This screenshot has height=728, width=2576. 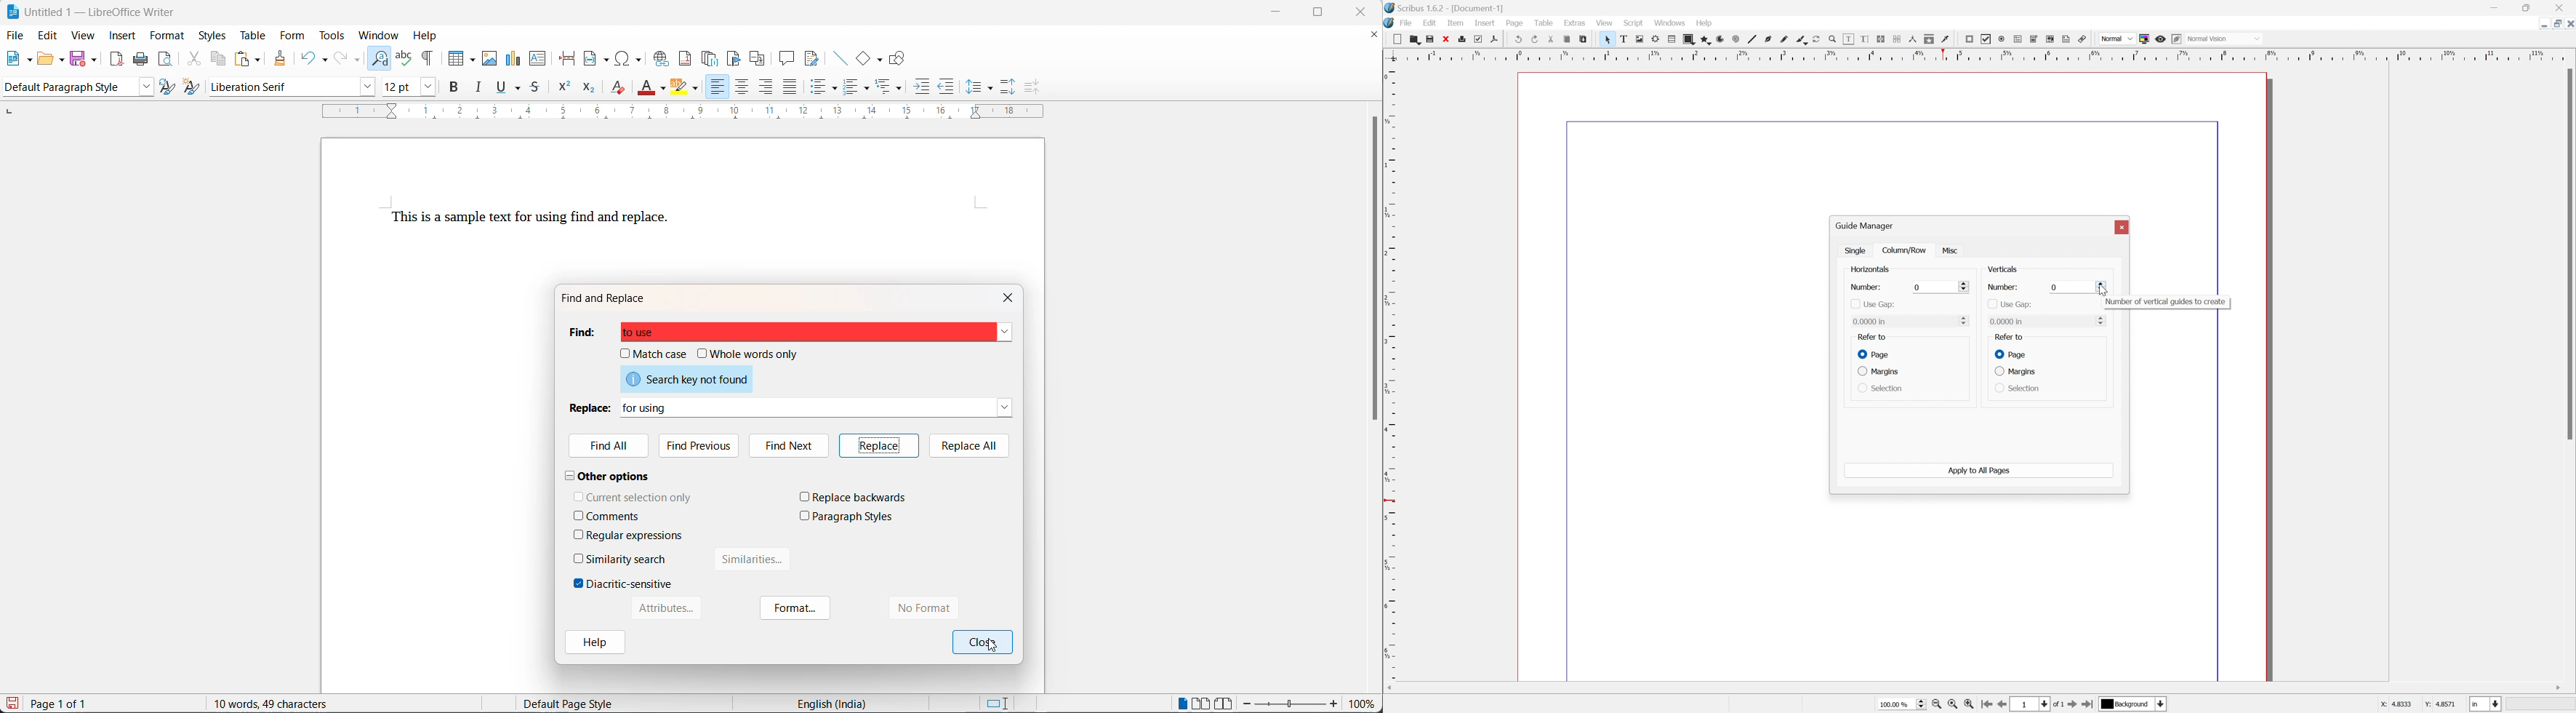 What do you see at coordinates (1328, 14) in the screenshot?
I see `maximize` at bounding box center [1328, 14].